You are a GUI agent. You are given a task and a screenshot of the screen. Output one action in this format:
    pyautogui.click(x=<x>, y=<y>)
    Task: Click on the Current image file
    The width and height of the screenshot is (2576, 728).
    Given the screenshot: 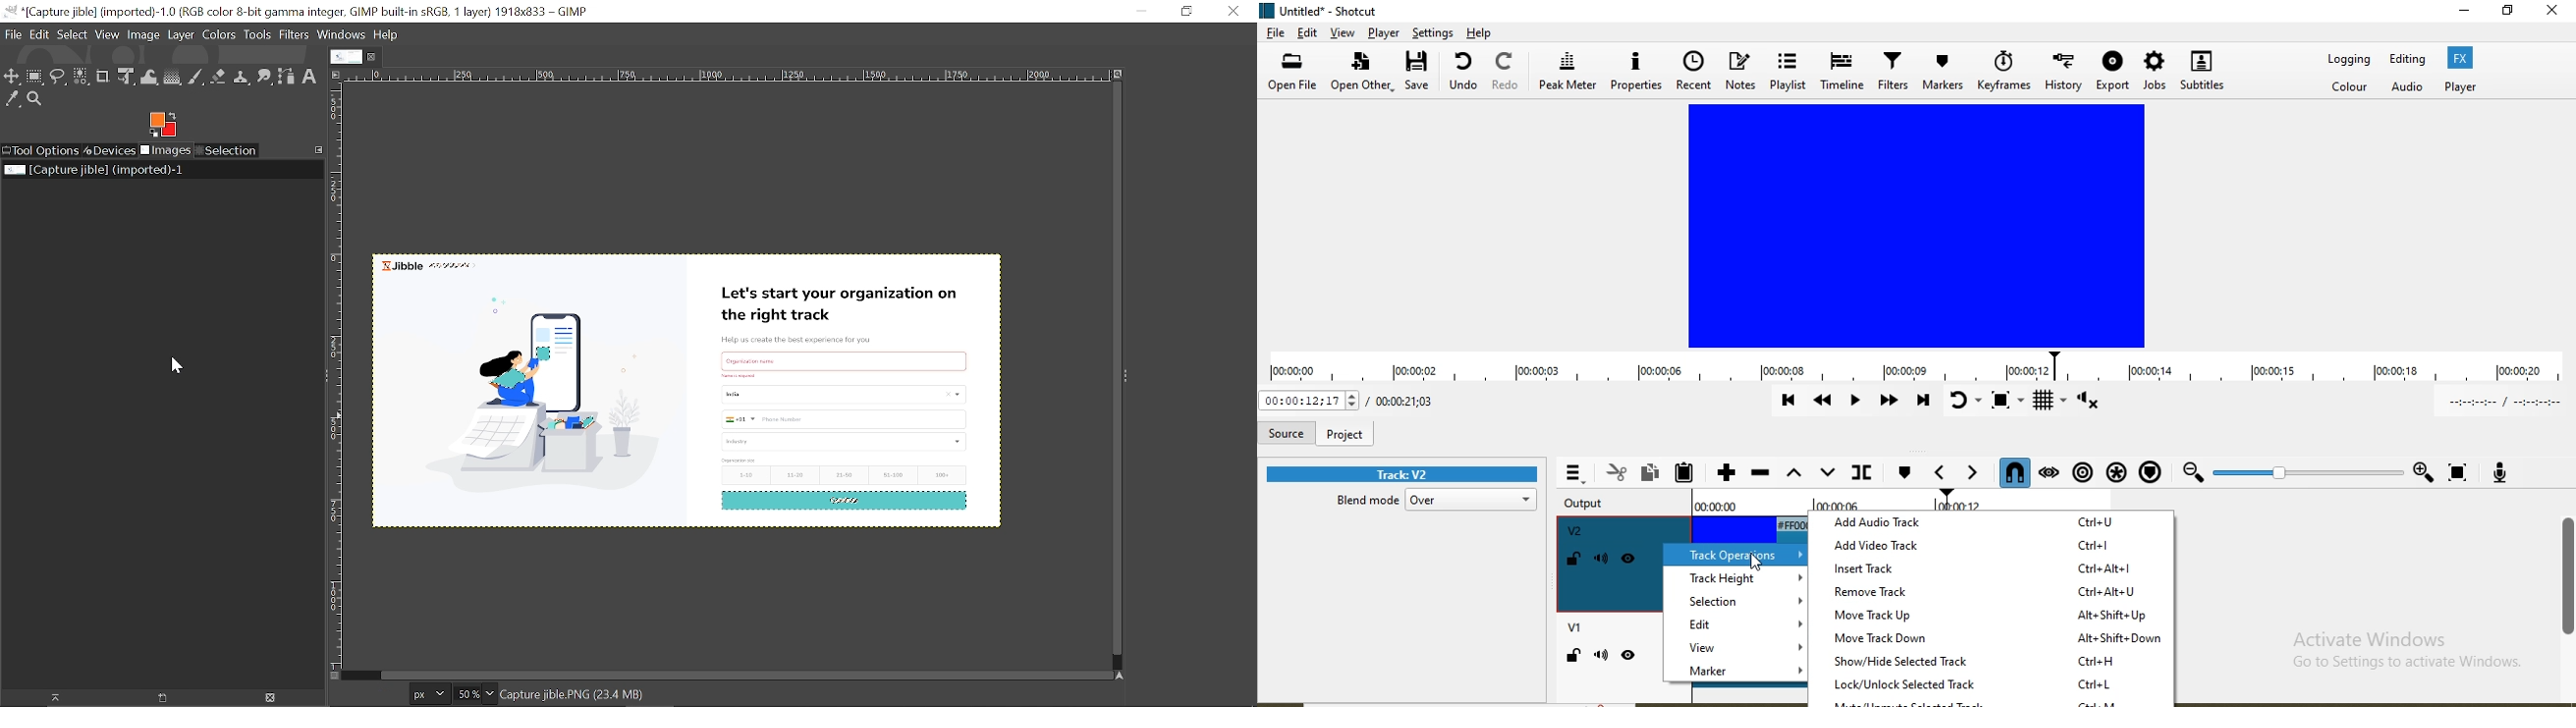 What is the action you would take?
    pyautogui.click(x=95, y=169)
    